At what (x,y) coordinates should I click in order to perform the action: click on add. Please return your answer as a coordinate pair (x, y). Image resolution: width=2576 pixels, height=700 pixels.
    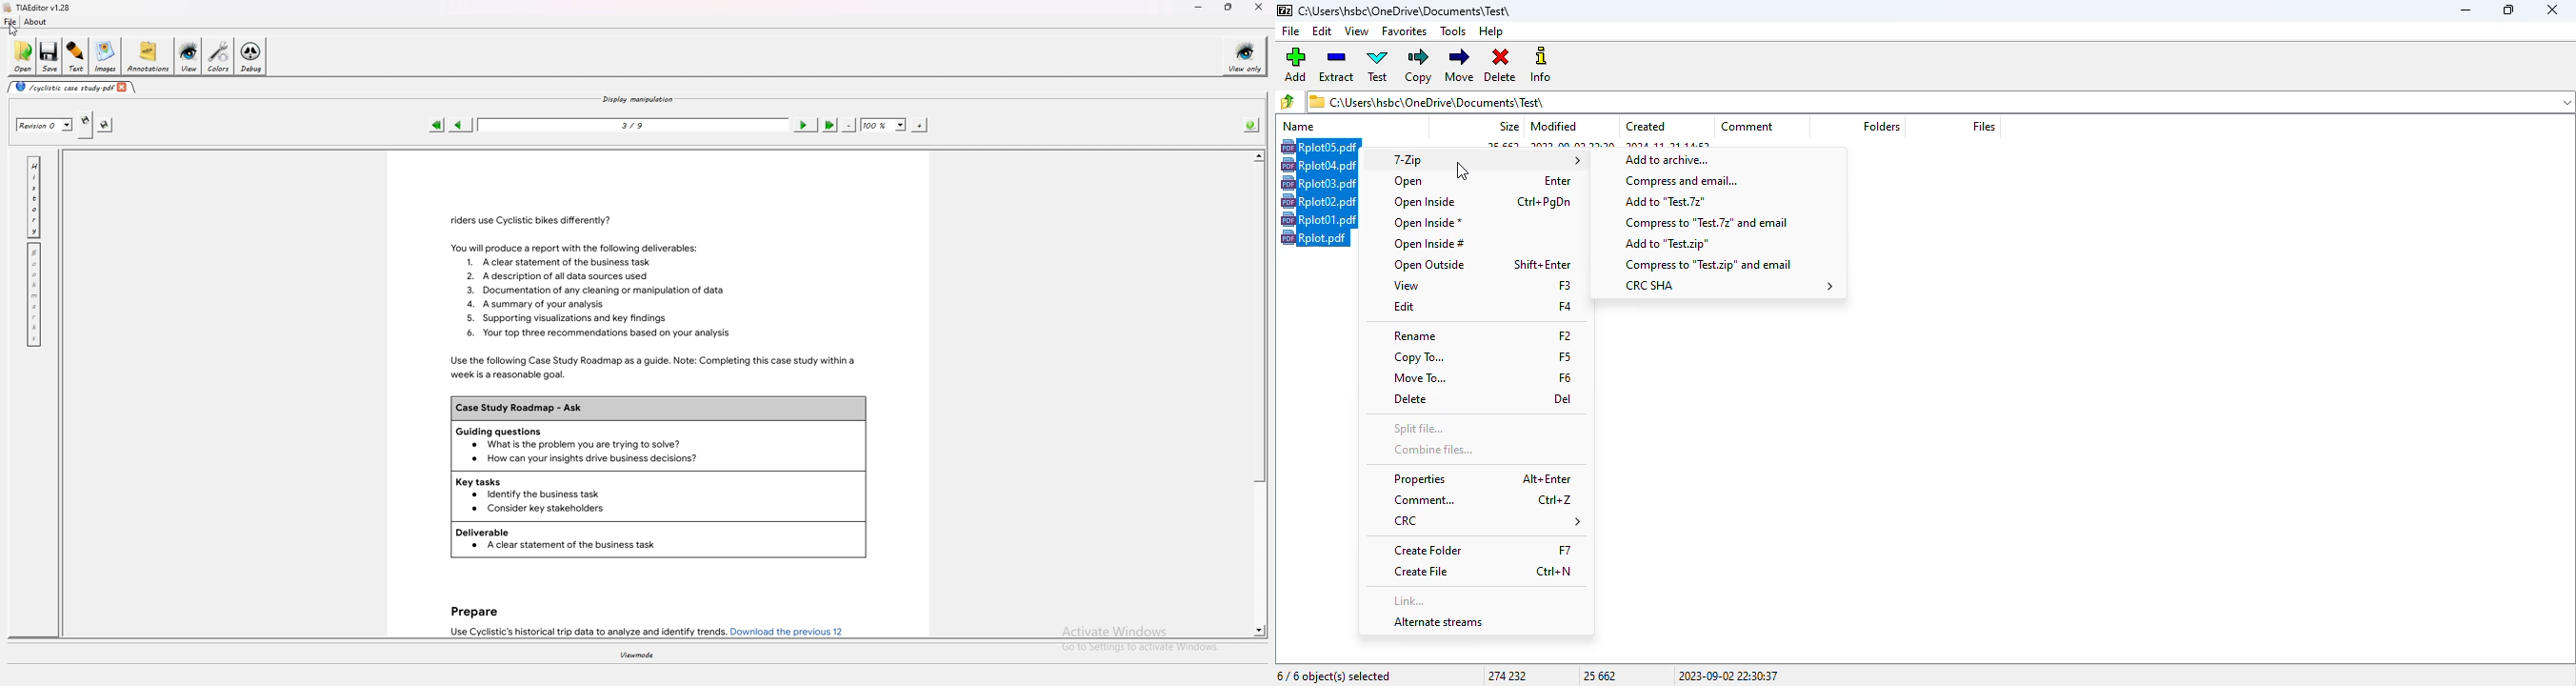
    Looking at the image, I should click on (1296, 64).